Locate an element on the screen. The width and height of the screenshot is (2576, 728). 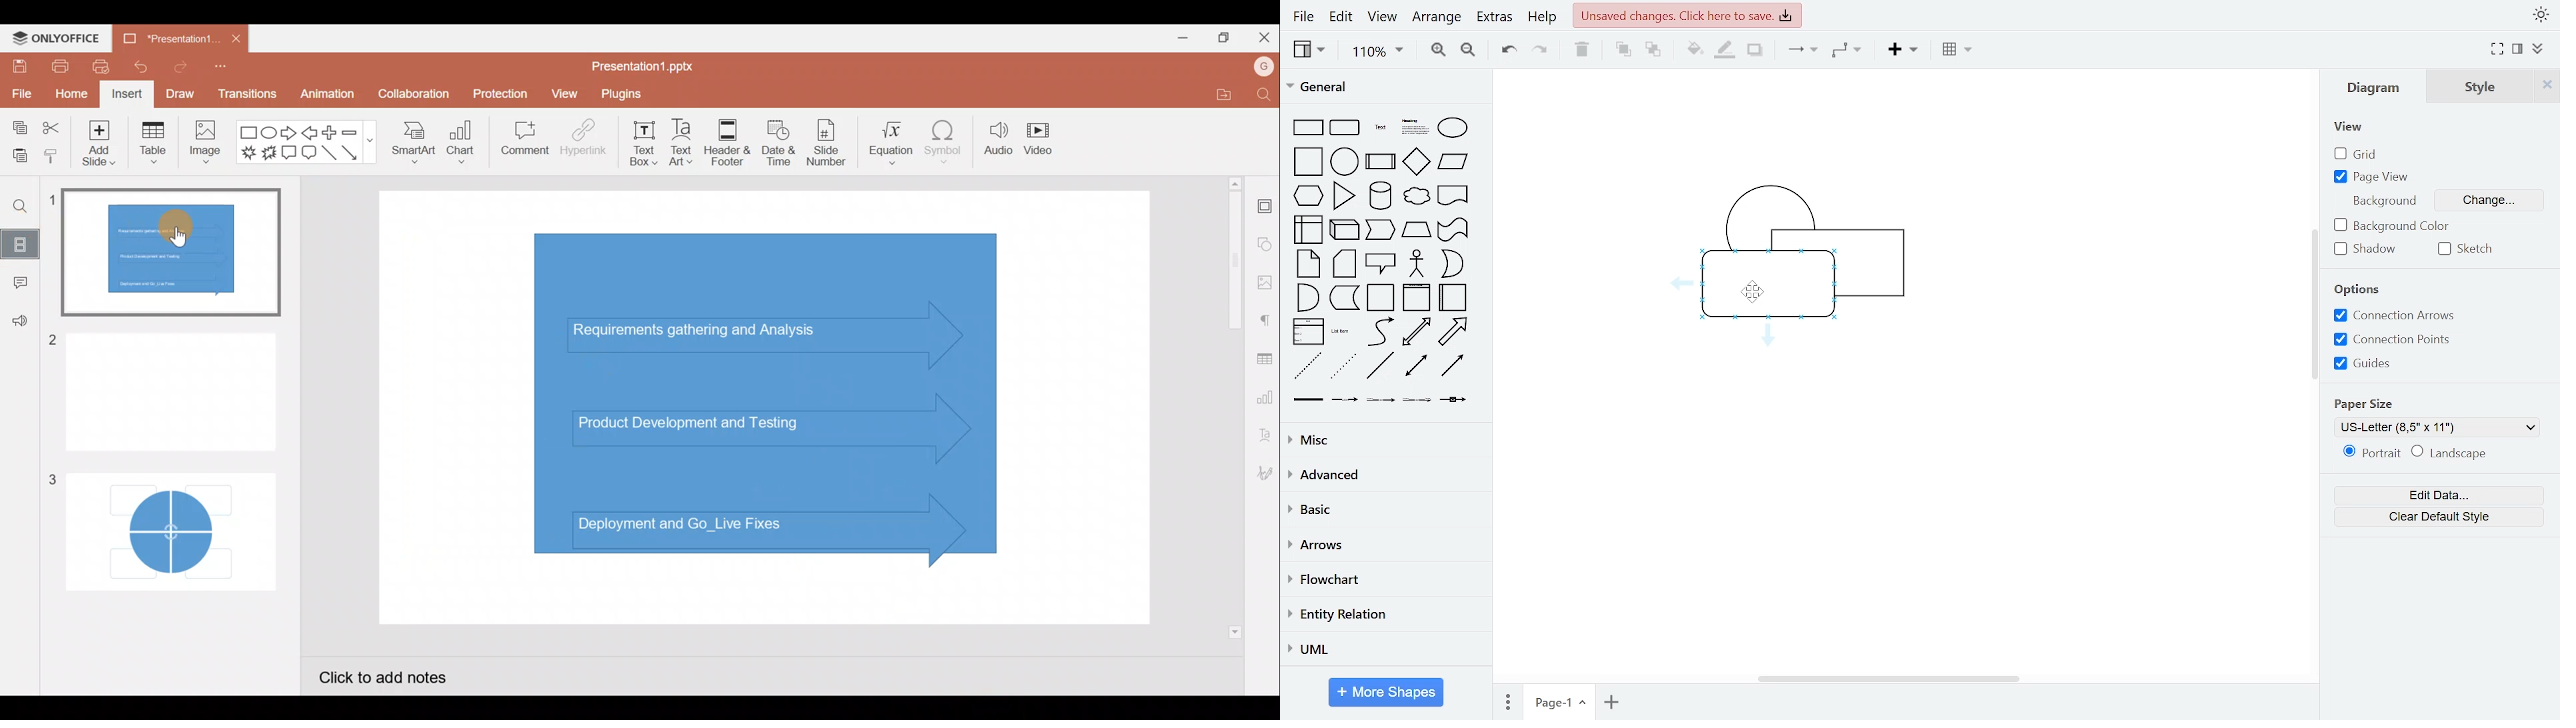
Shape settings is located at coordinates (1265, 239).